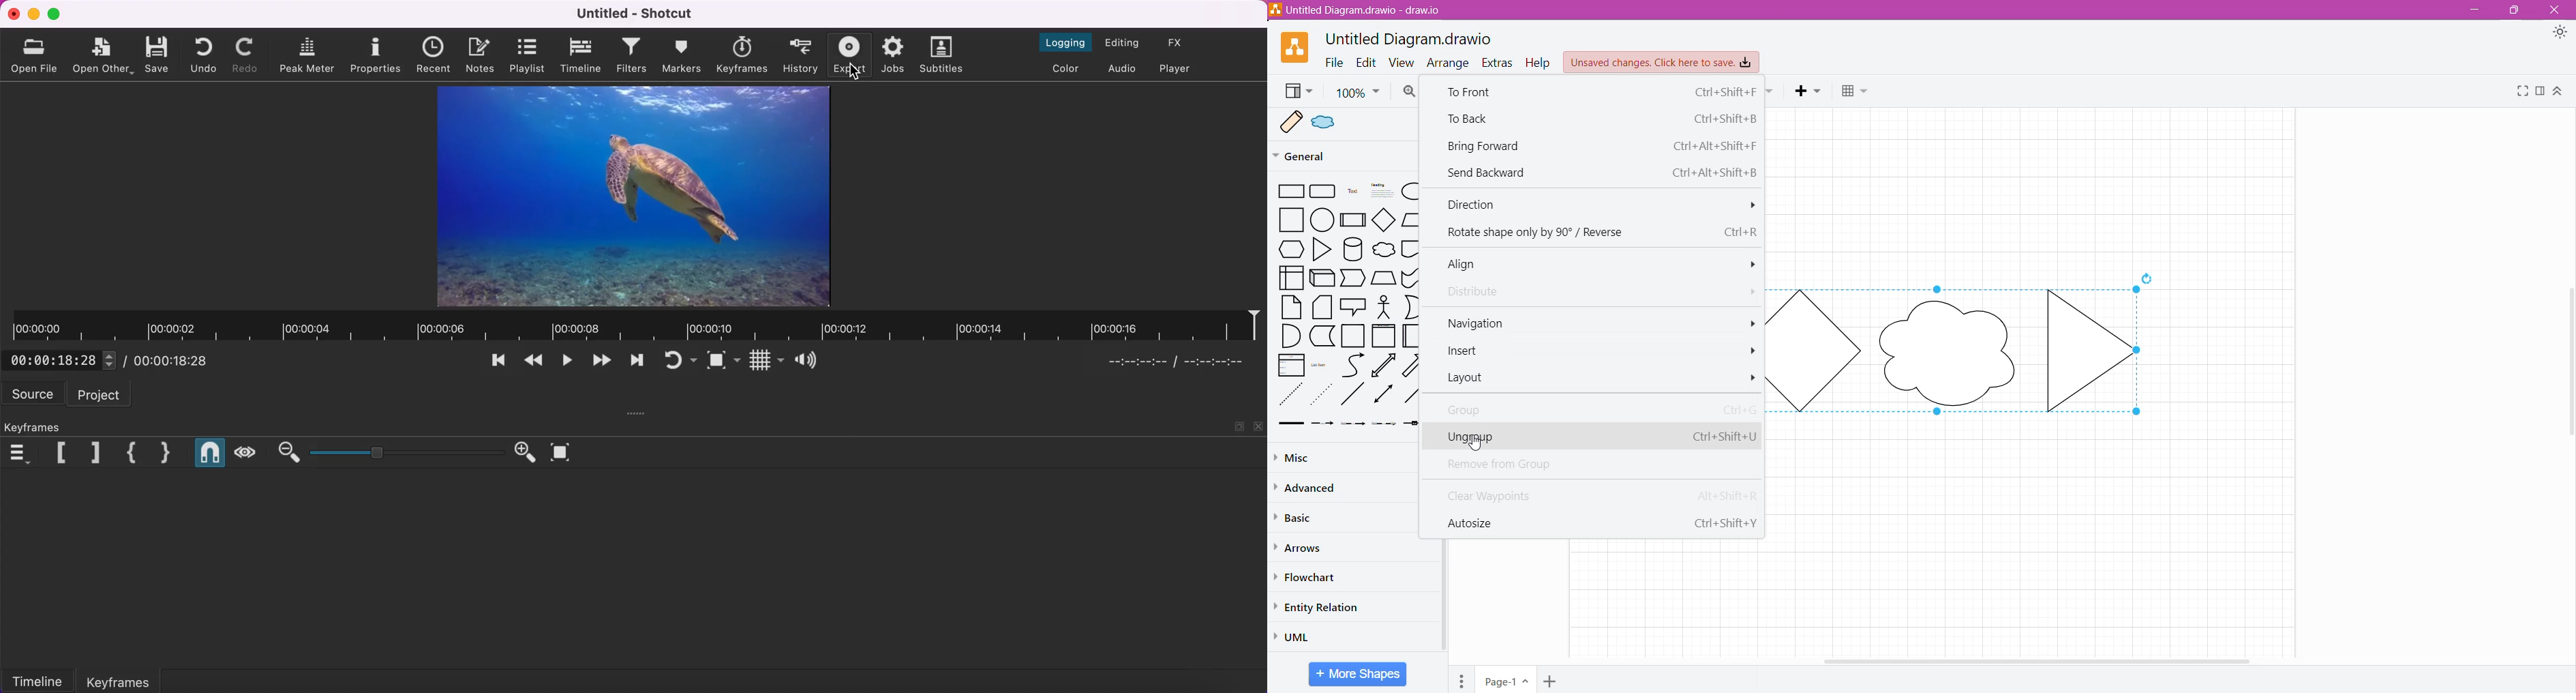 This screenshot has width=2576, height=700. I want to click on Add Page, so click(1554, 681).